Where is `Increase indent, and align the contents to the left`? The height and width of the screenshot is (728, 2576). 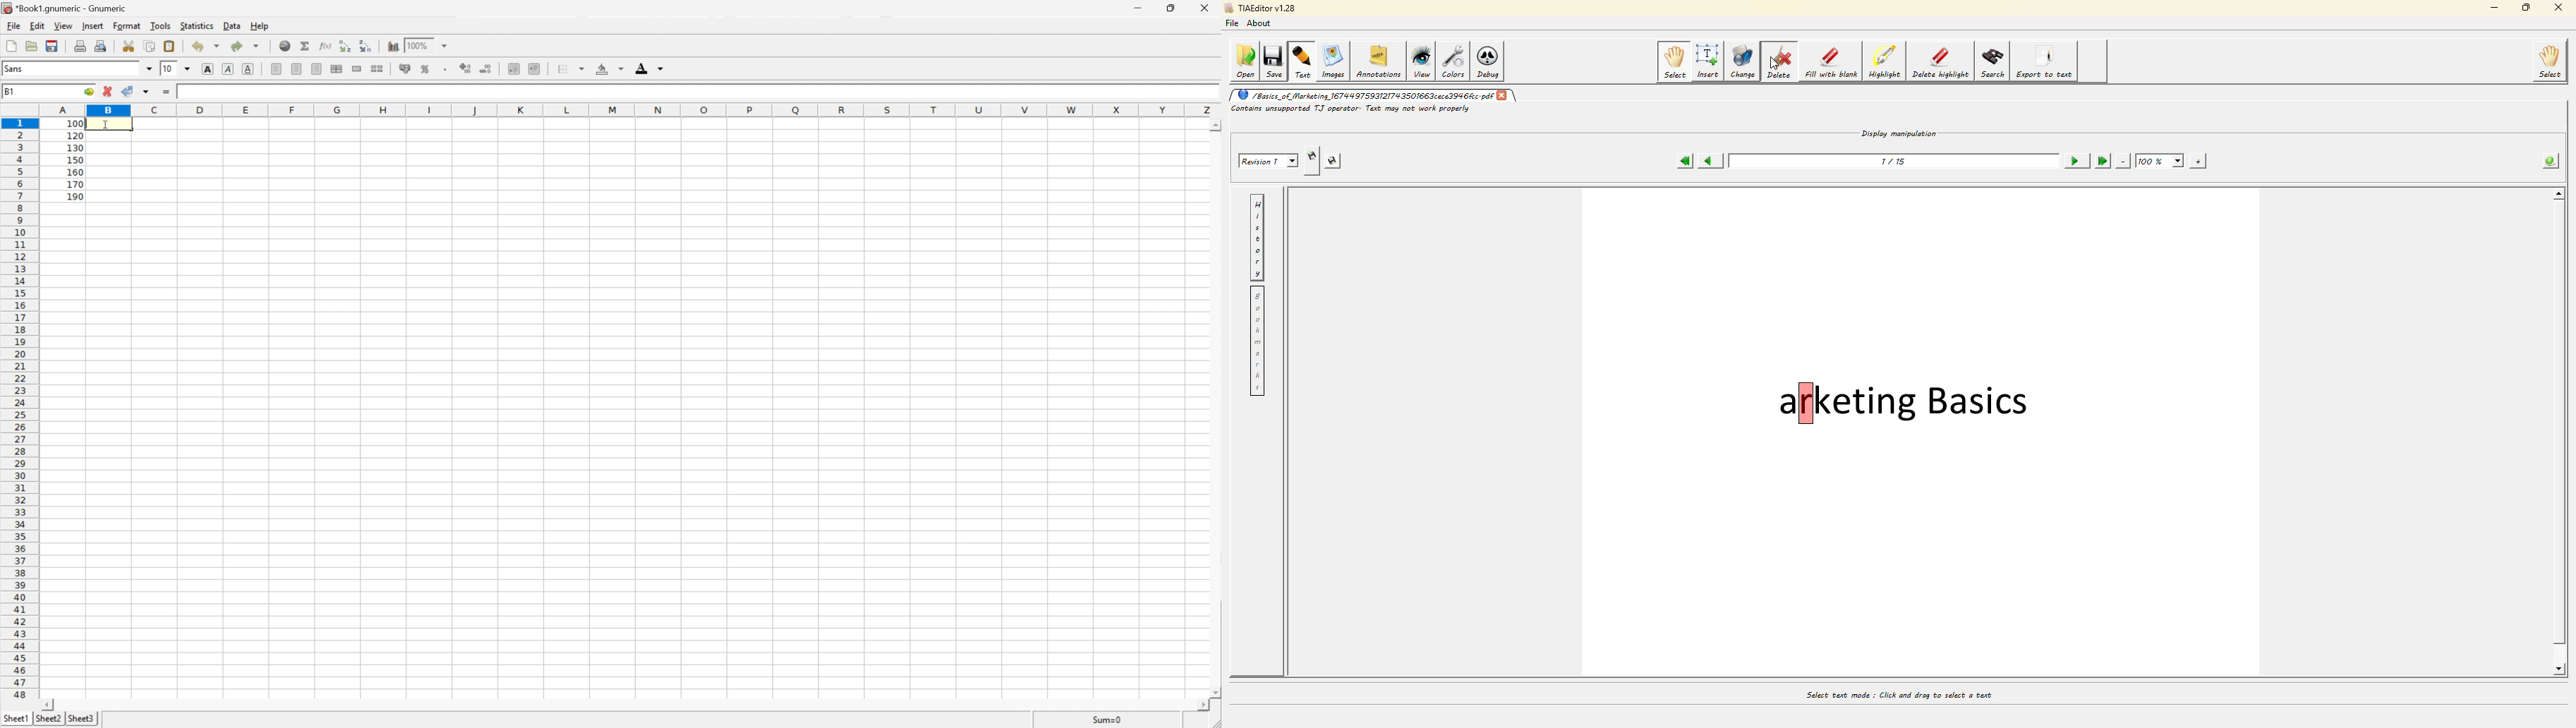 Increase indent, and align the contents to the left is located at coordinates (537, 70).